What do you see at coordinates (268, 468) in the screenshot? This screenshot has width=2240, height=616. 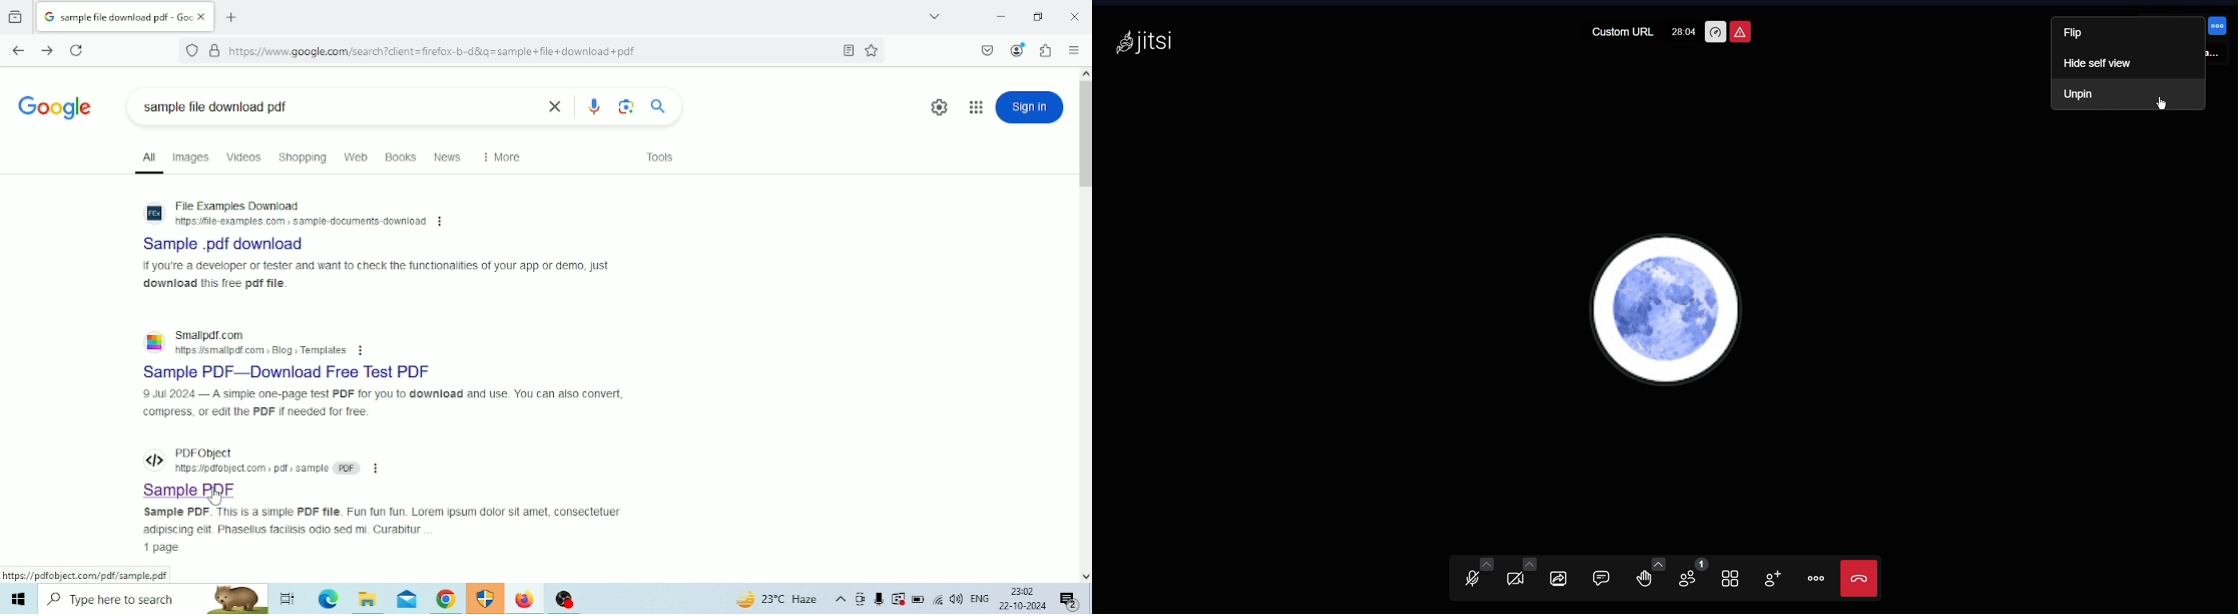 I see `link to website` at bounding box center [268, 468].